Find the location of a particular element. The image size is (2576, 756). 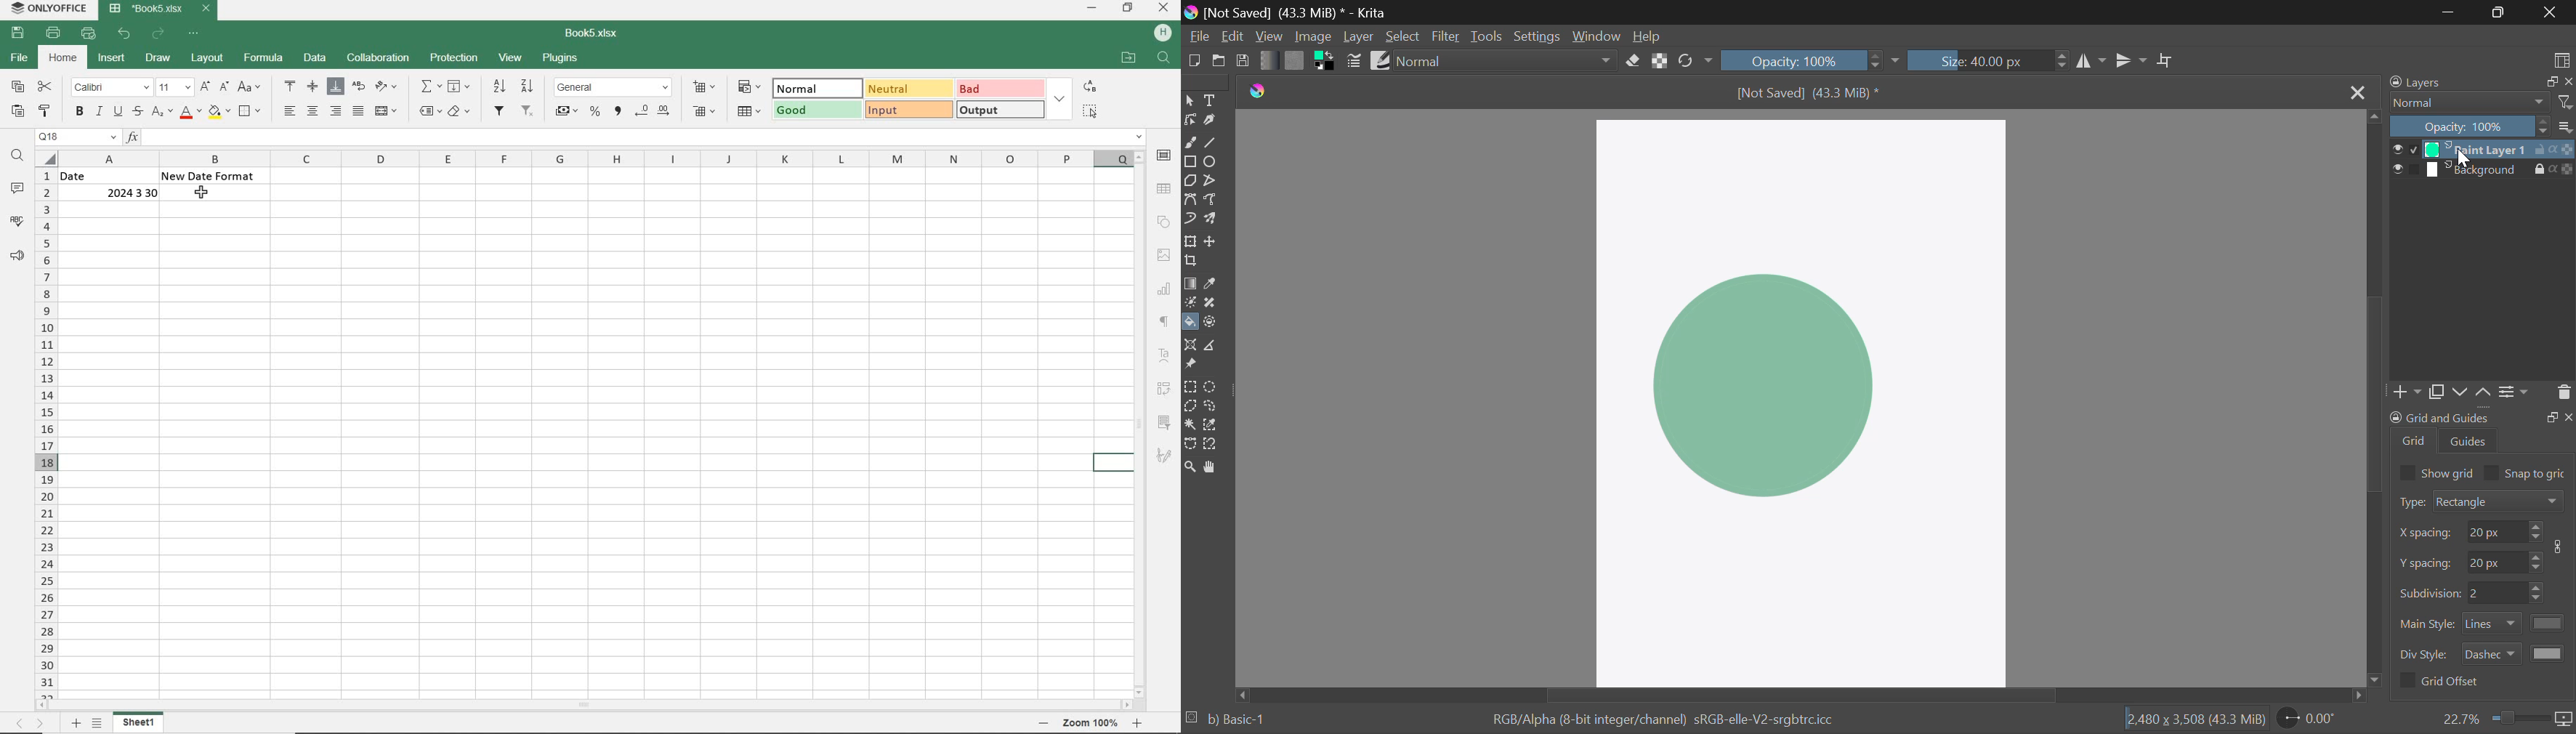

FIND is located at coordinates (18, 159).